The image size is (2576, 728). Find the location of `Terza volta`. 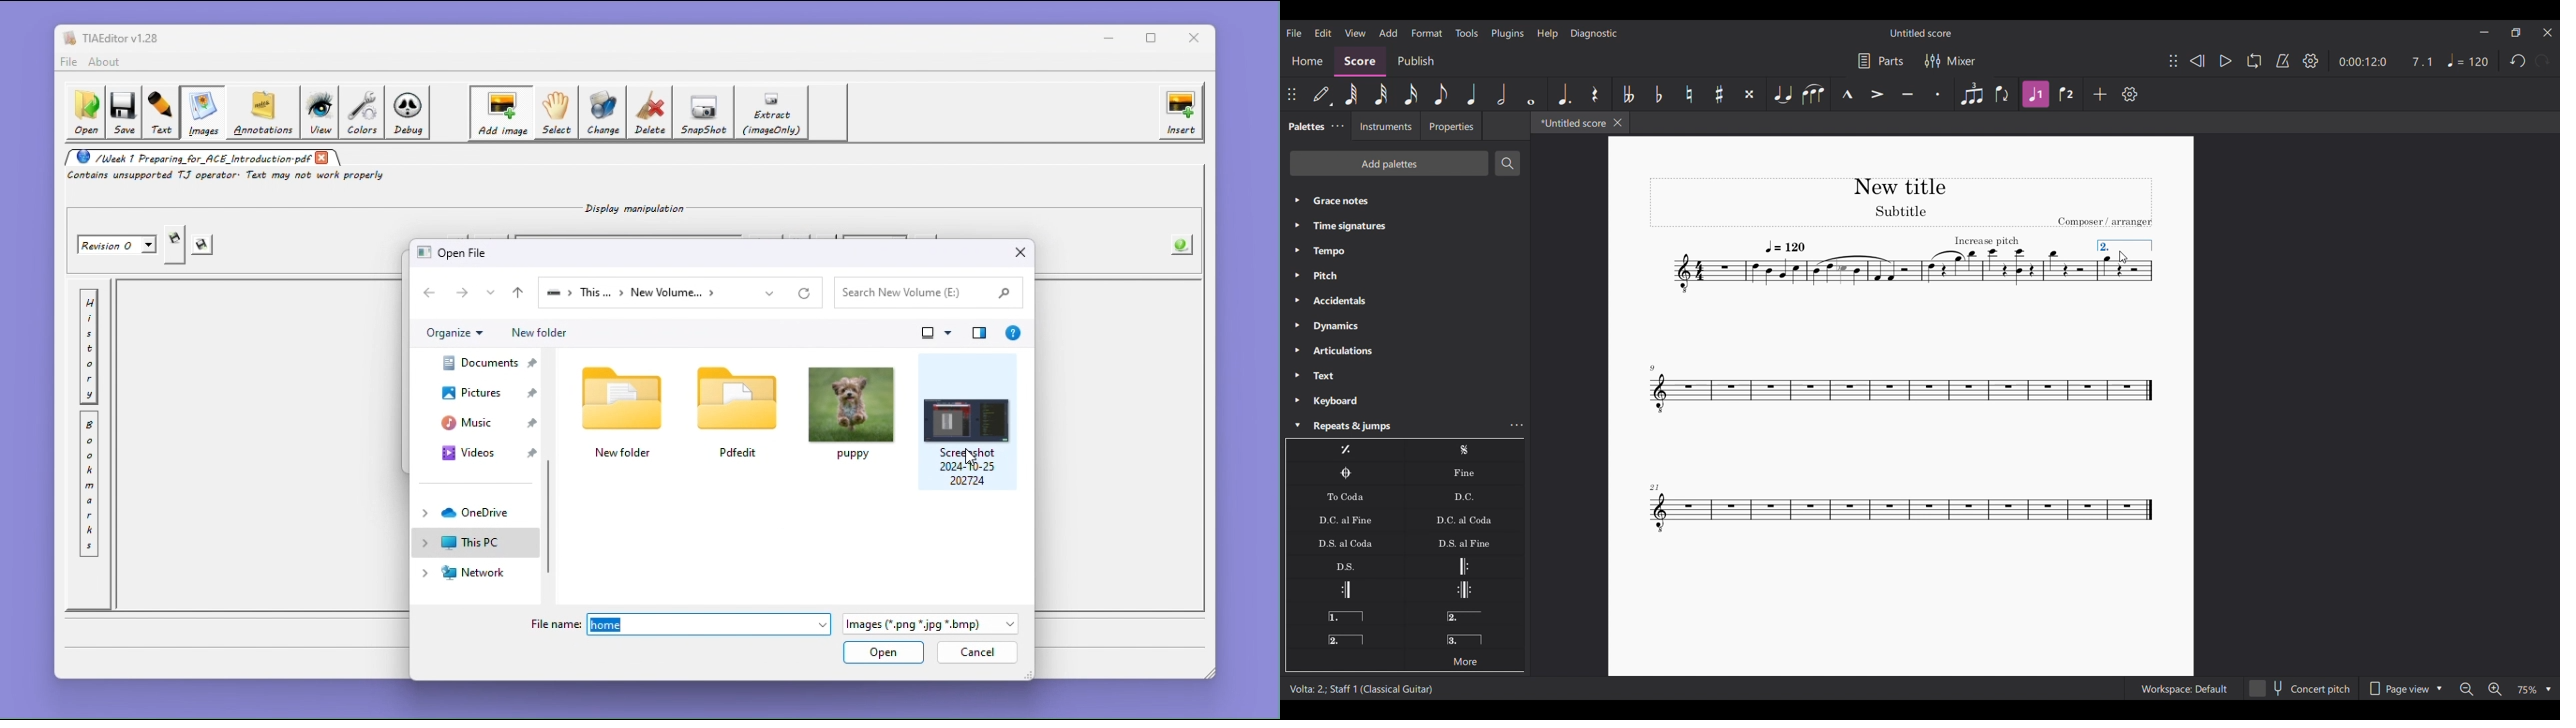

Terza volta is located at coordinates (1465, 635).